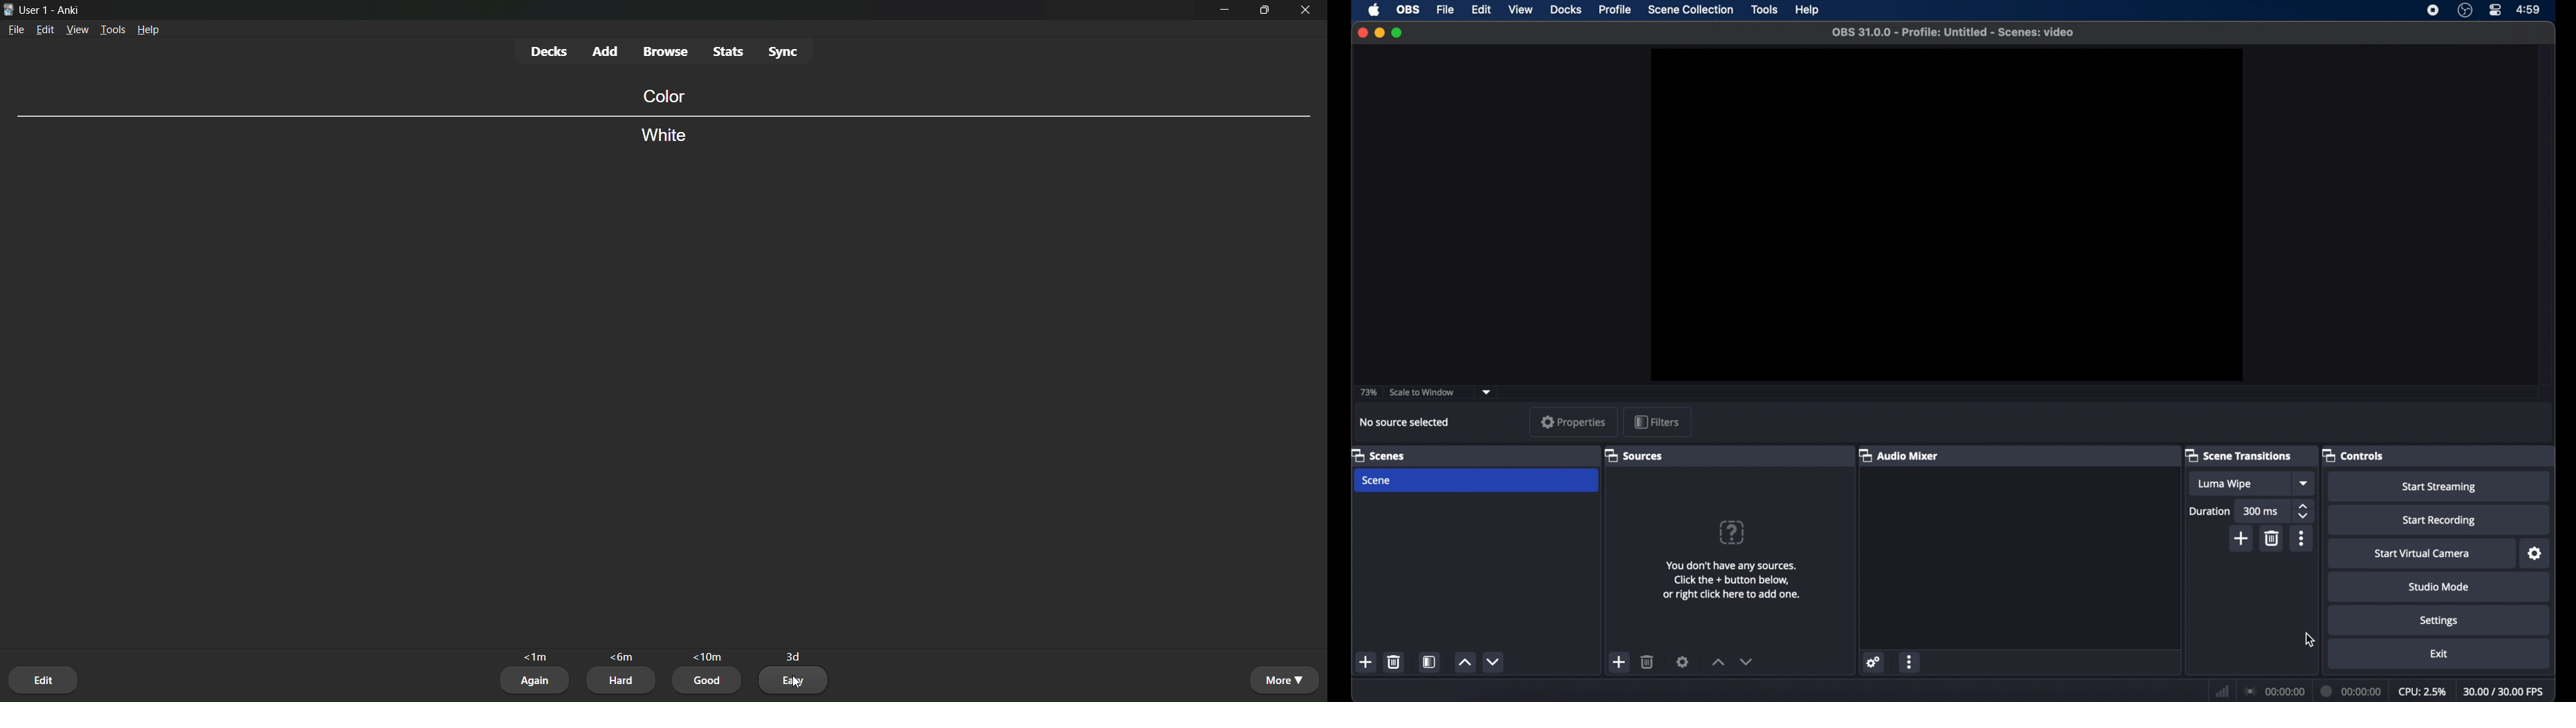  What do you see at coordinates (2209, 511) in the screenshot?
I see `duration` at bounding box center [2209, 511].